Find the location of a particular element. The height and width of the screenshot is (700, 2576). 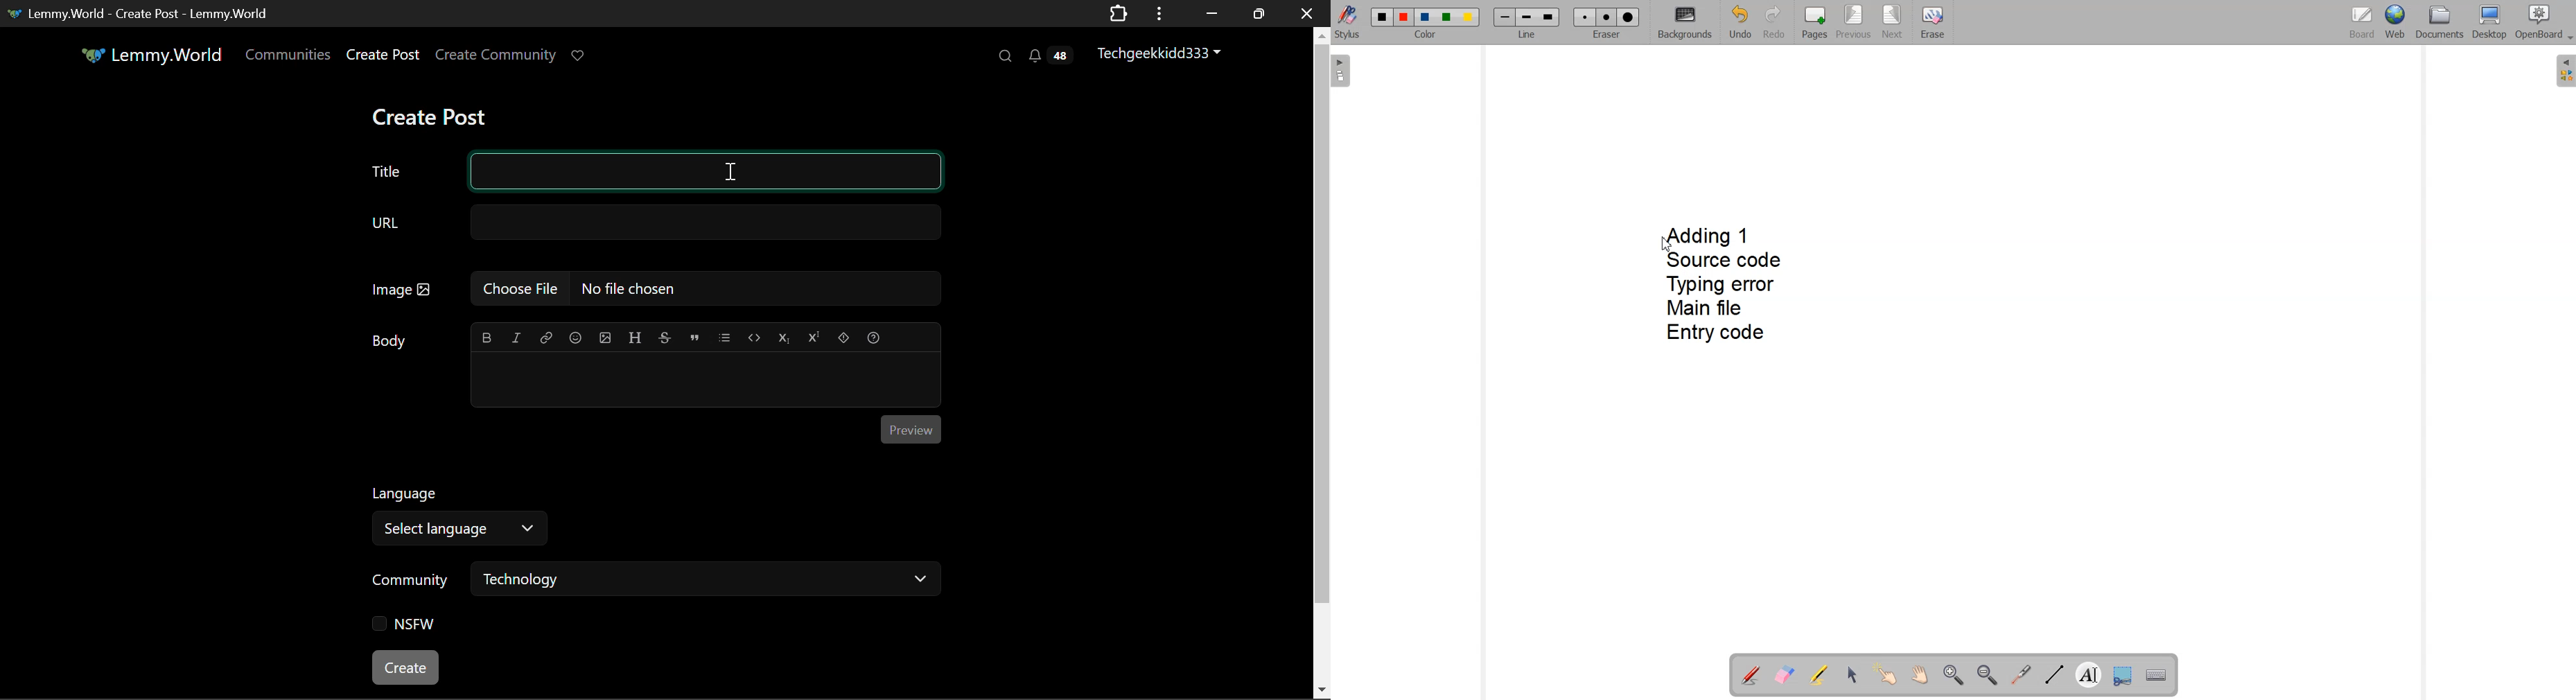

formatting help is located at coordinates (873, 335).